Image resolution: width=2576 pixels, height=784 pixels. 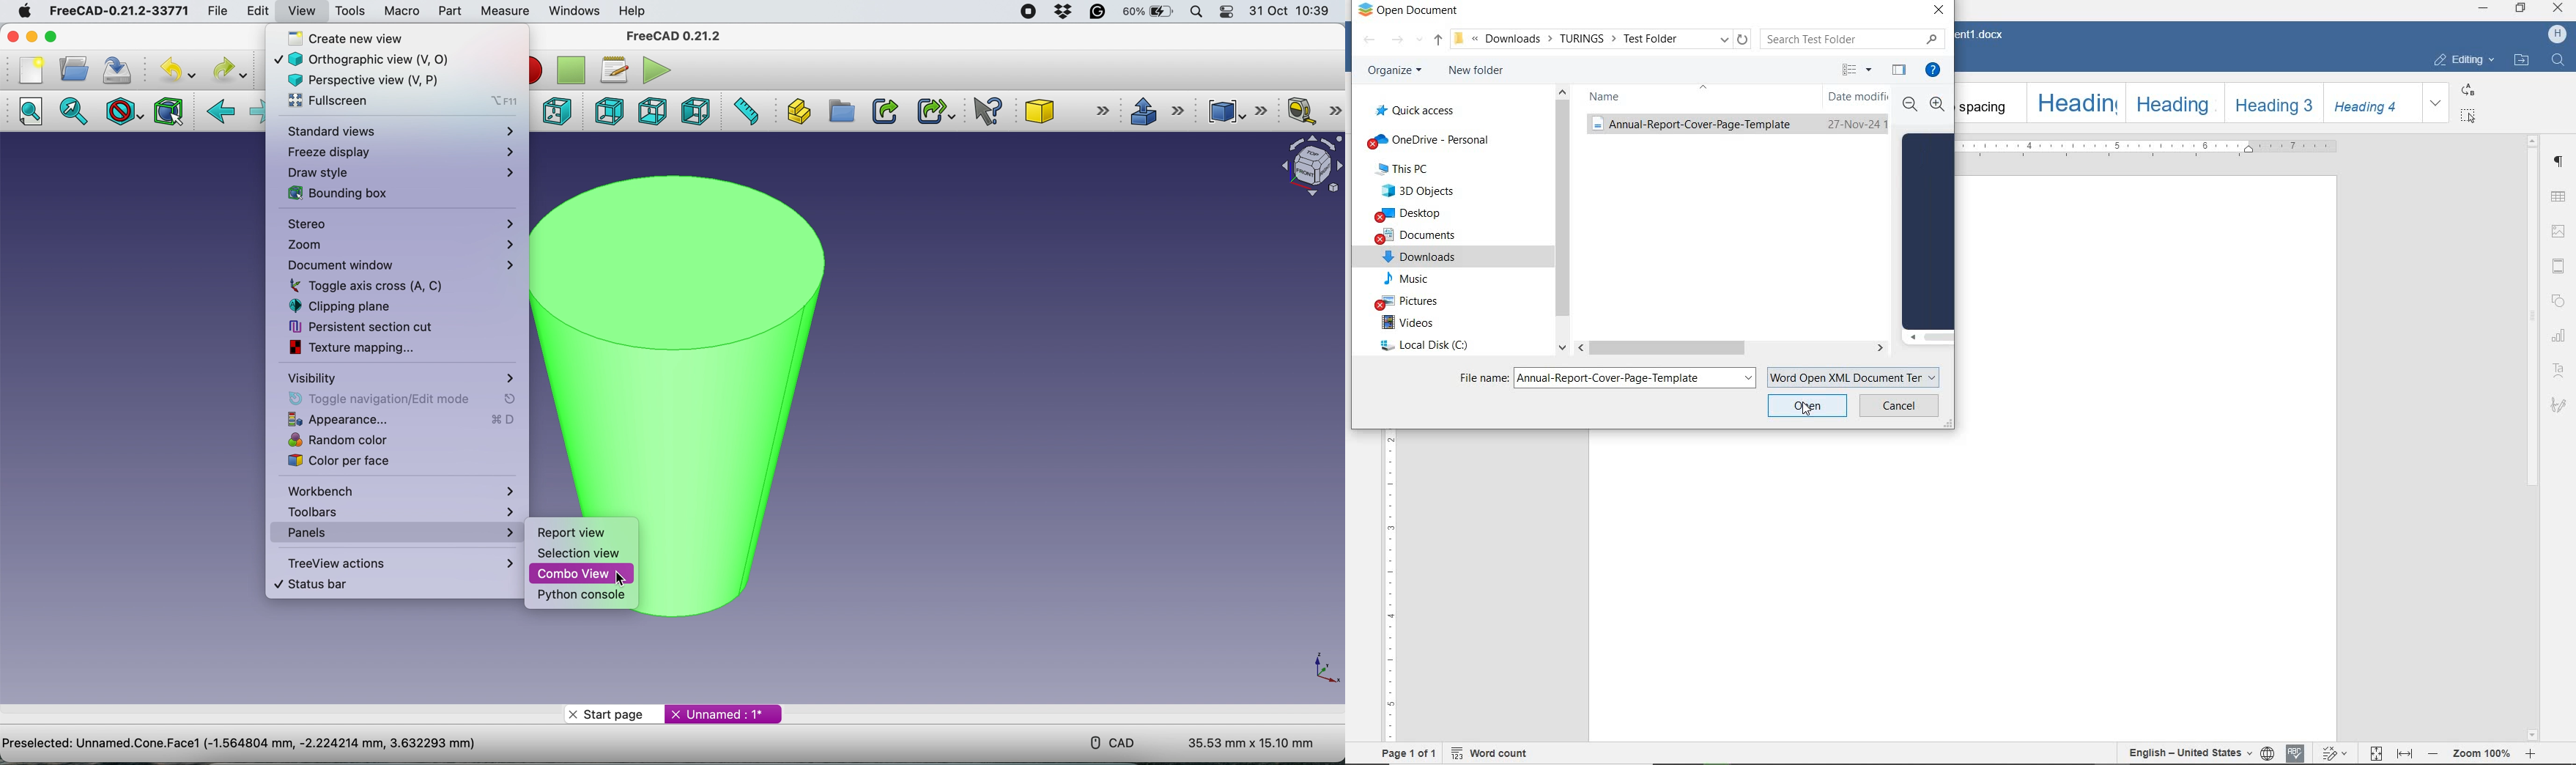 I want to click on whats this, so click(x=983, y=112).